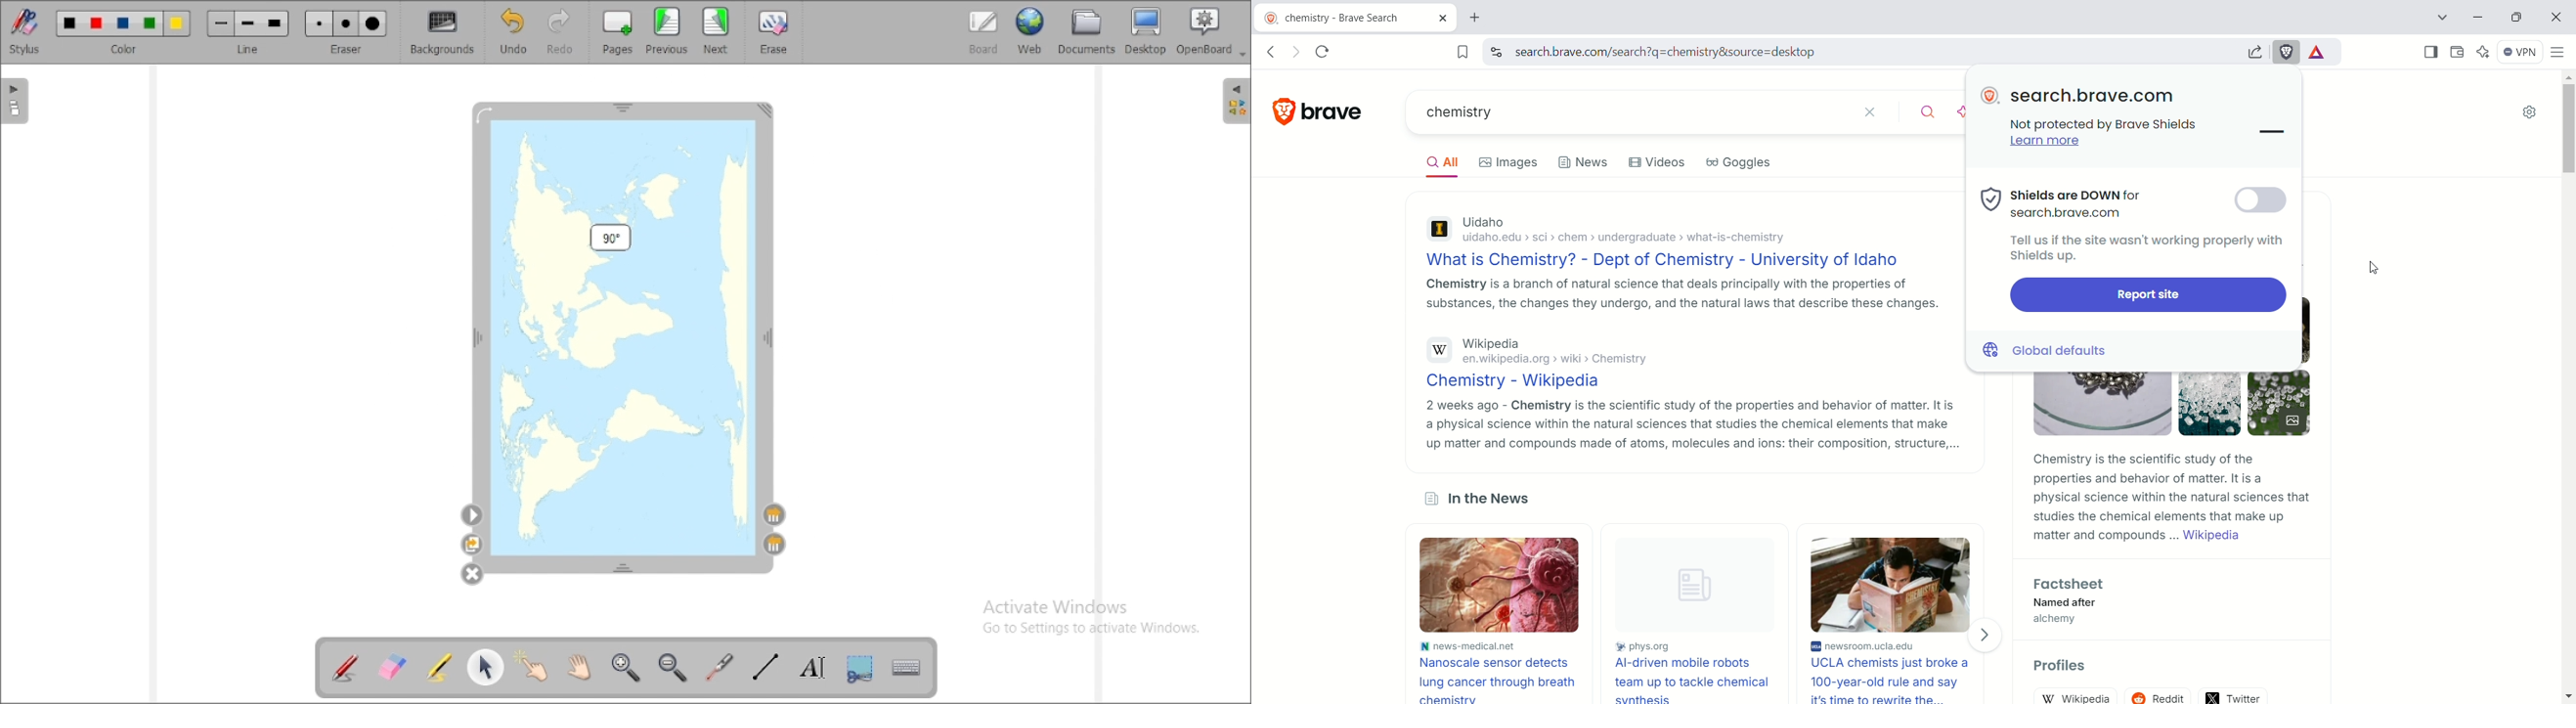 The image size is (2576, 728). I want to click on display virtual keyboard, so click(905, 667).